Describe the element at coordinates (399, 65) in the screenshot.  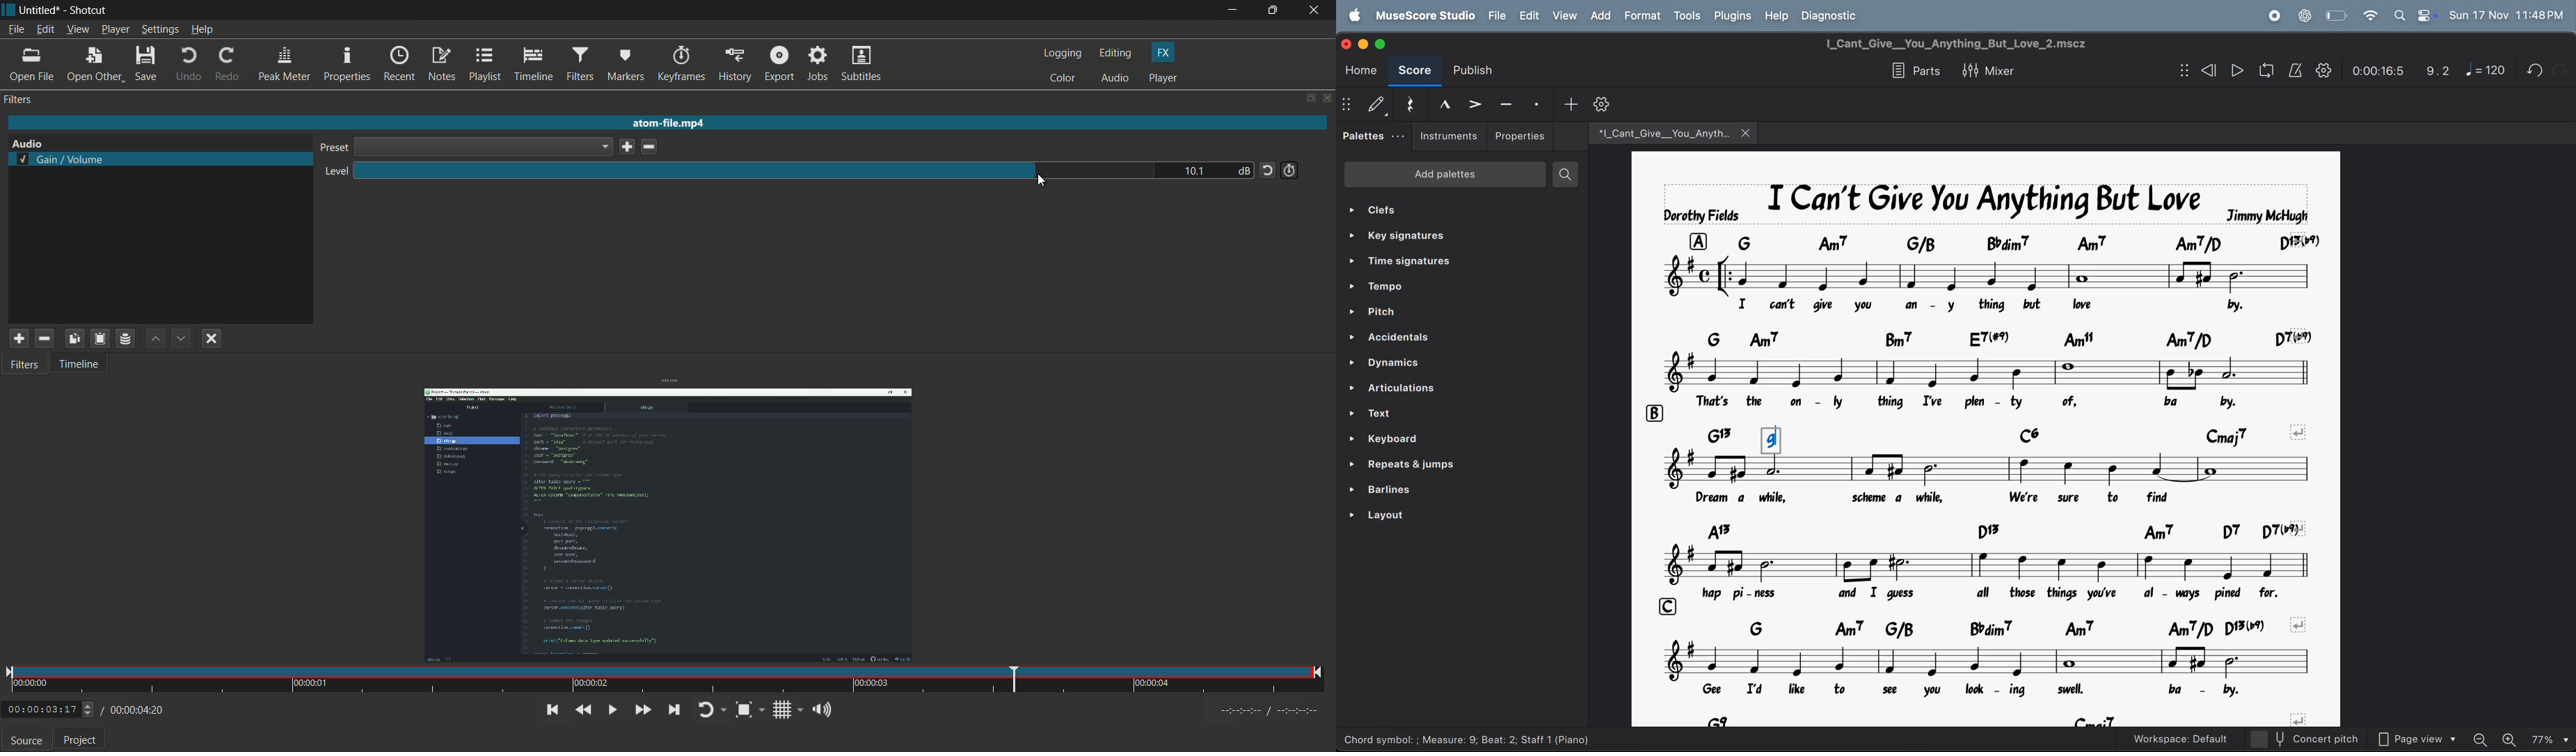
I see `recent` at that location.